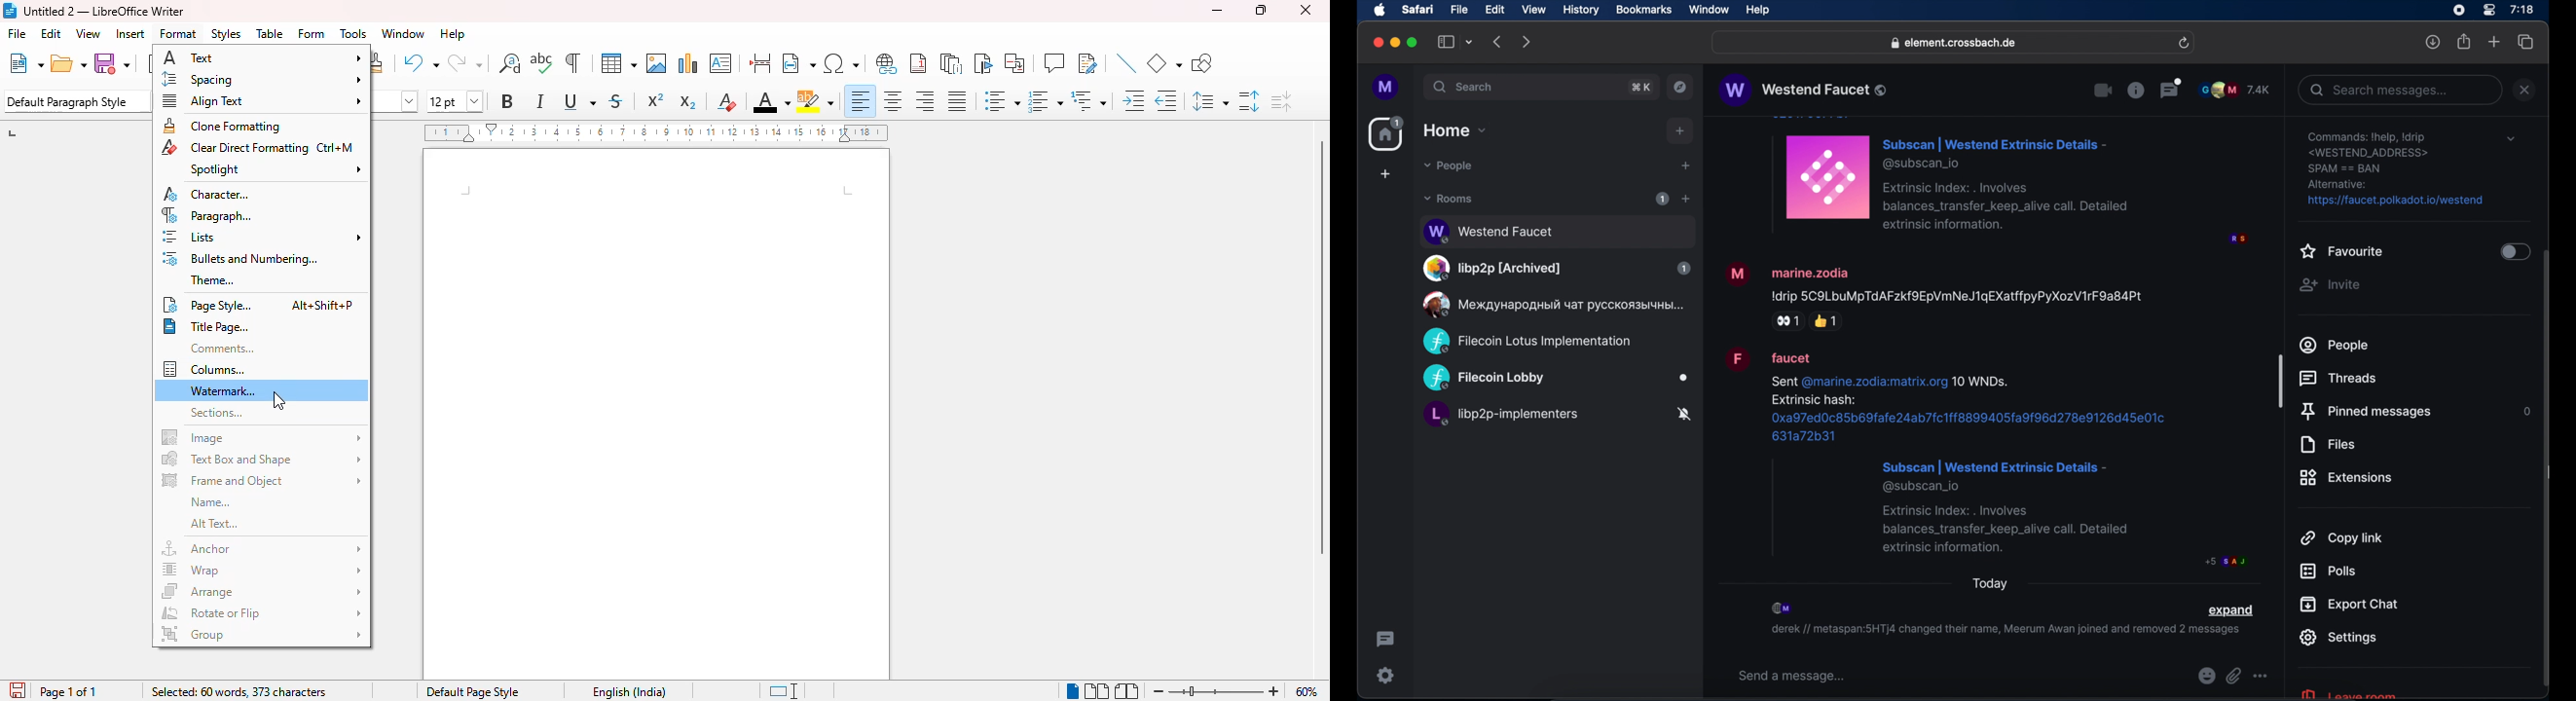 This screenshot has width=2576, height=728. What do you see at coordinates (1380, 10) in the screenshot?
I see `apple icon` at bounding box center [1380, 10].